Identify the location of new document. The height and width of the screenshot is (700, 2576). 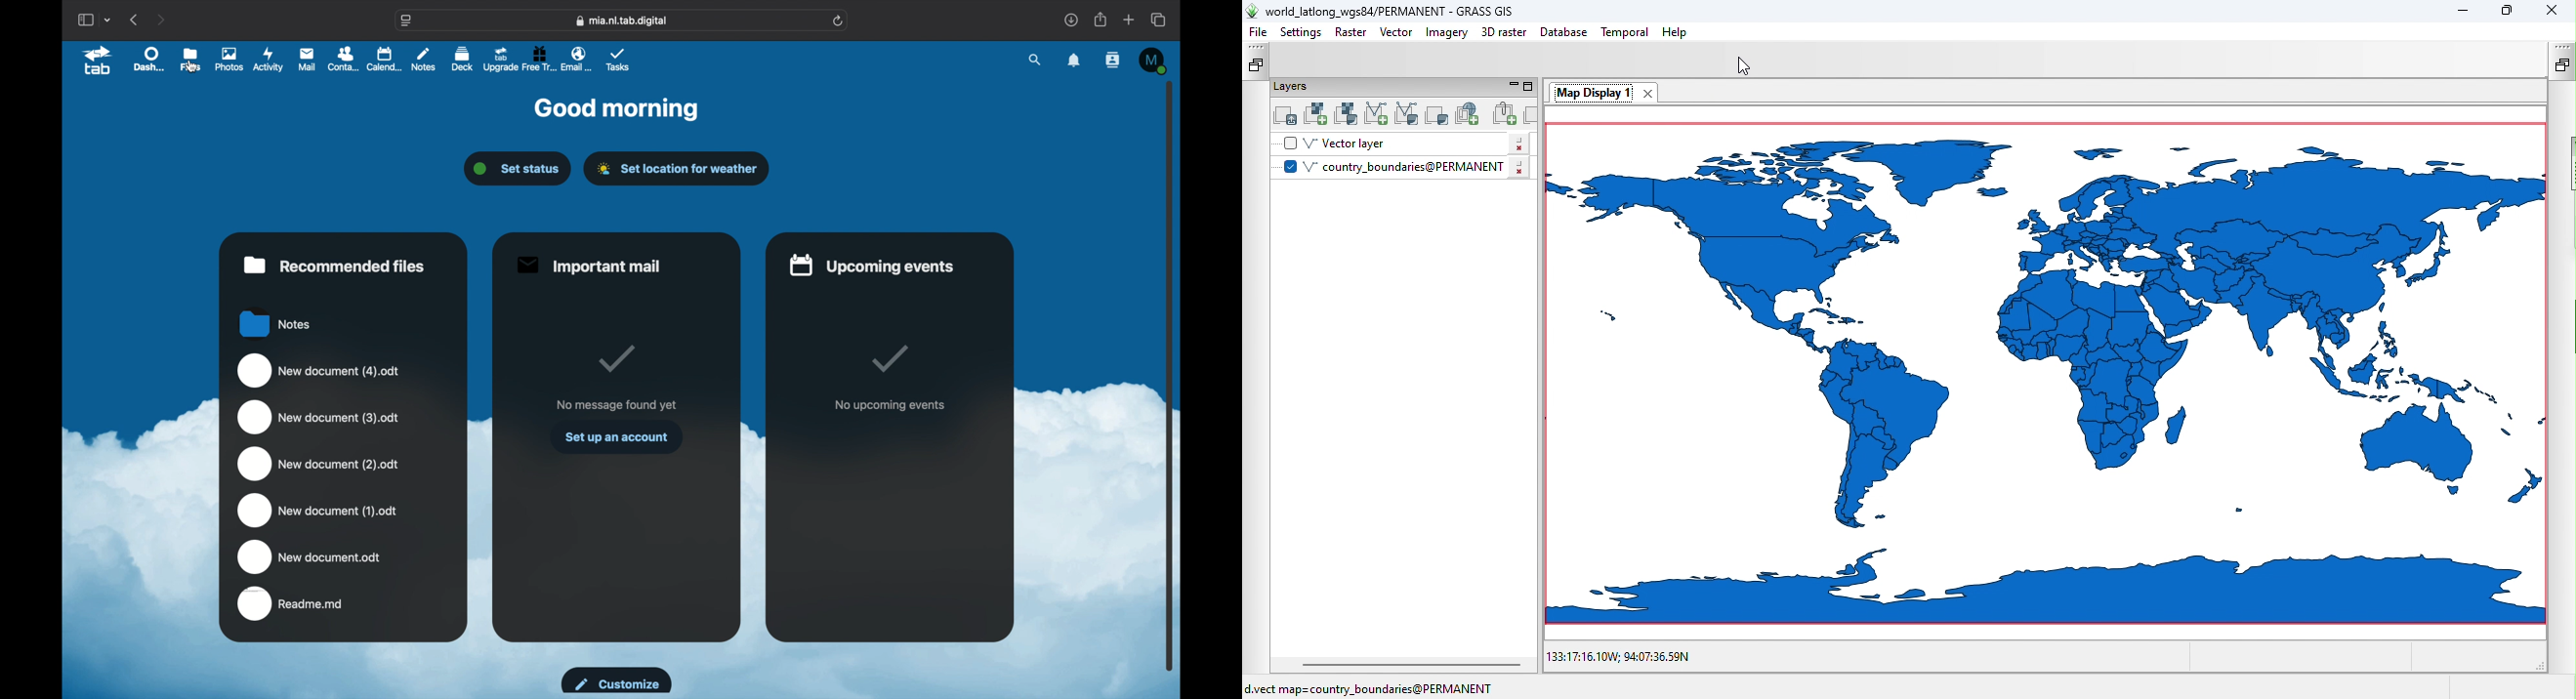
(319, 509).